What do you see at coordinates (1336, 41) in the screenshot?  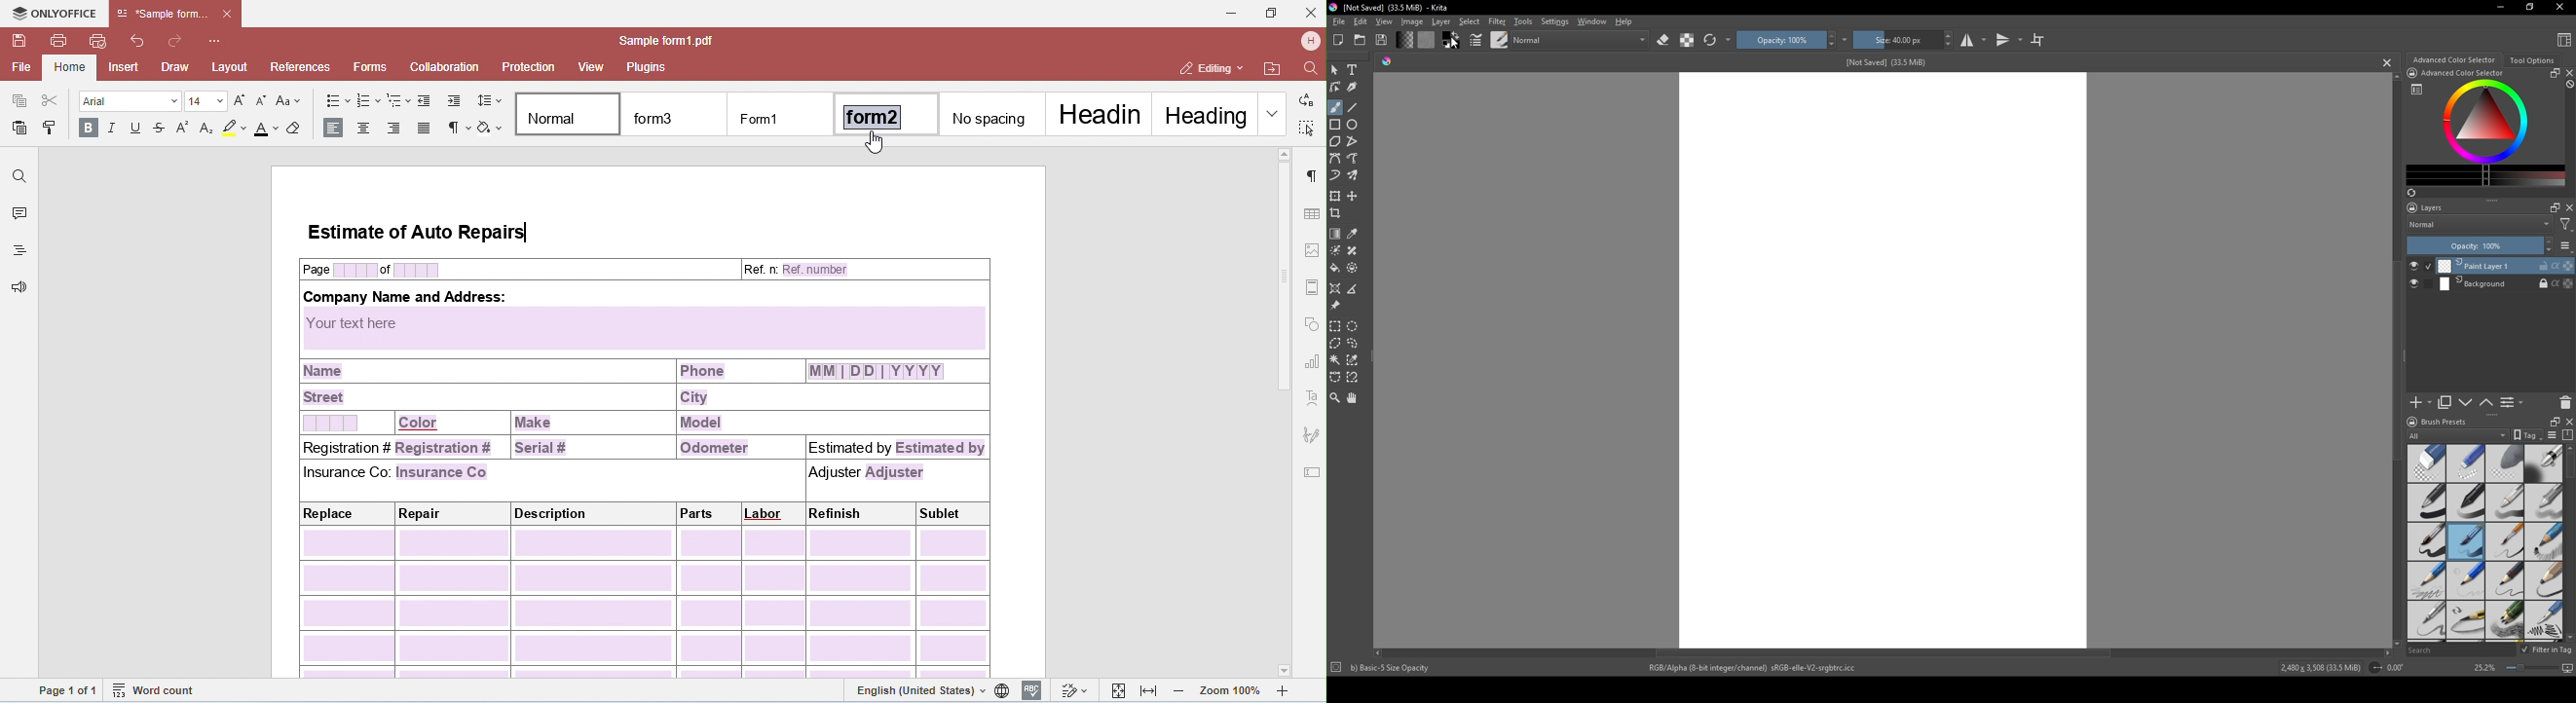 I see `New file` at bounding box center [1336, 41].